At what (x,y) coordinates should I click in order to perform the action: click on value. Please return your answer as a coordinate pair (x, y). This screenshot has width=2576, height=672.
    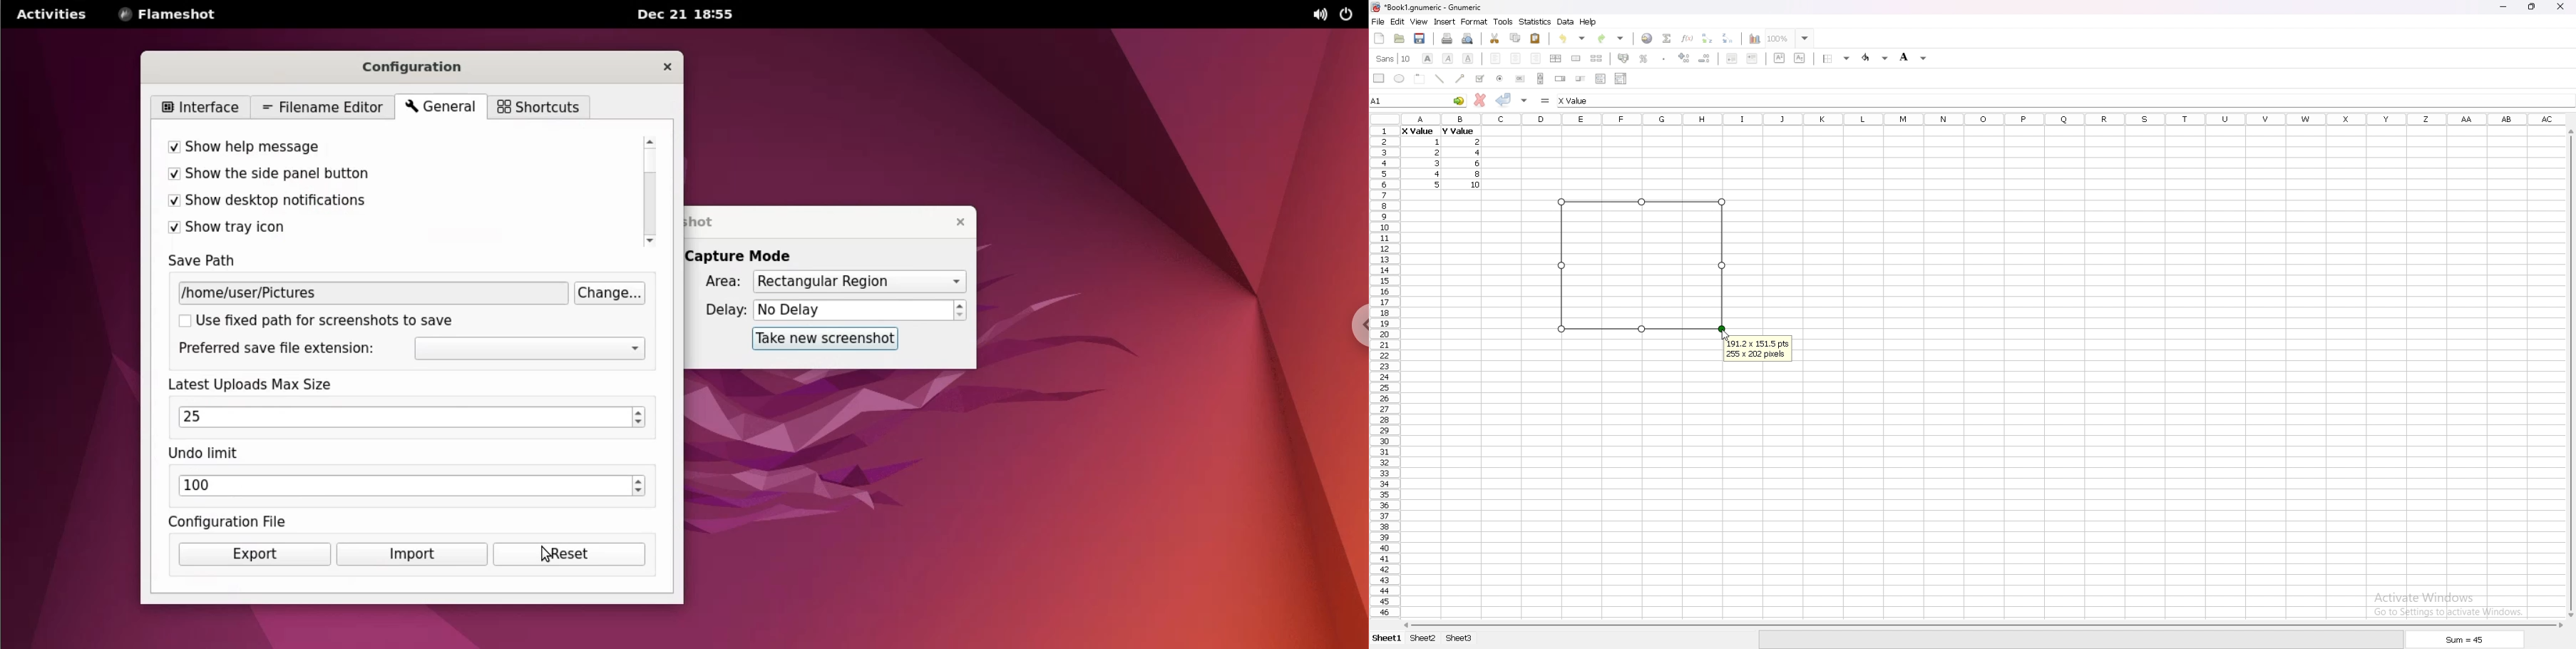
    Looking at the image, I should click on (1478, 174).